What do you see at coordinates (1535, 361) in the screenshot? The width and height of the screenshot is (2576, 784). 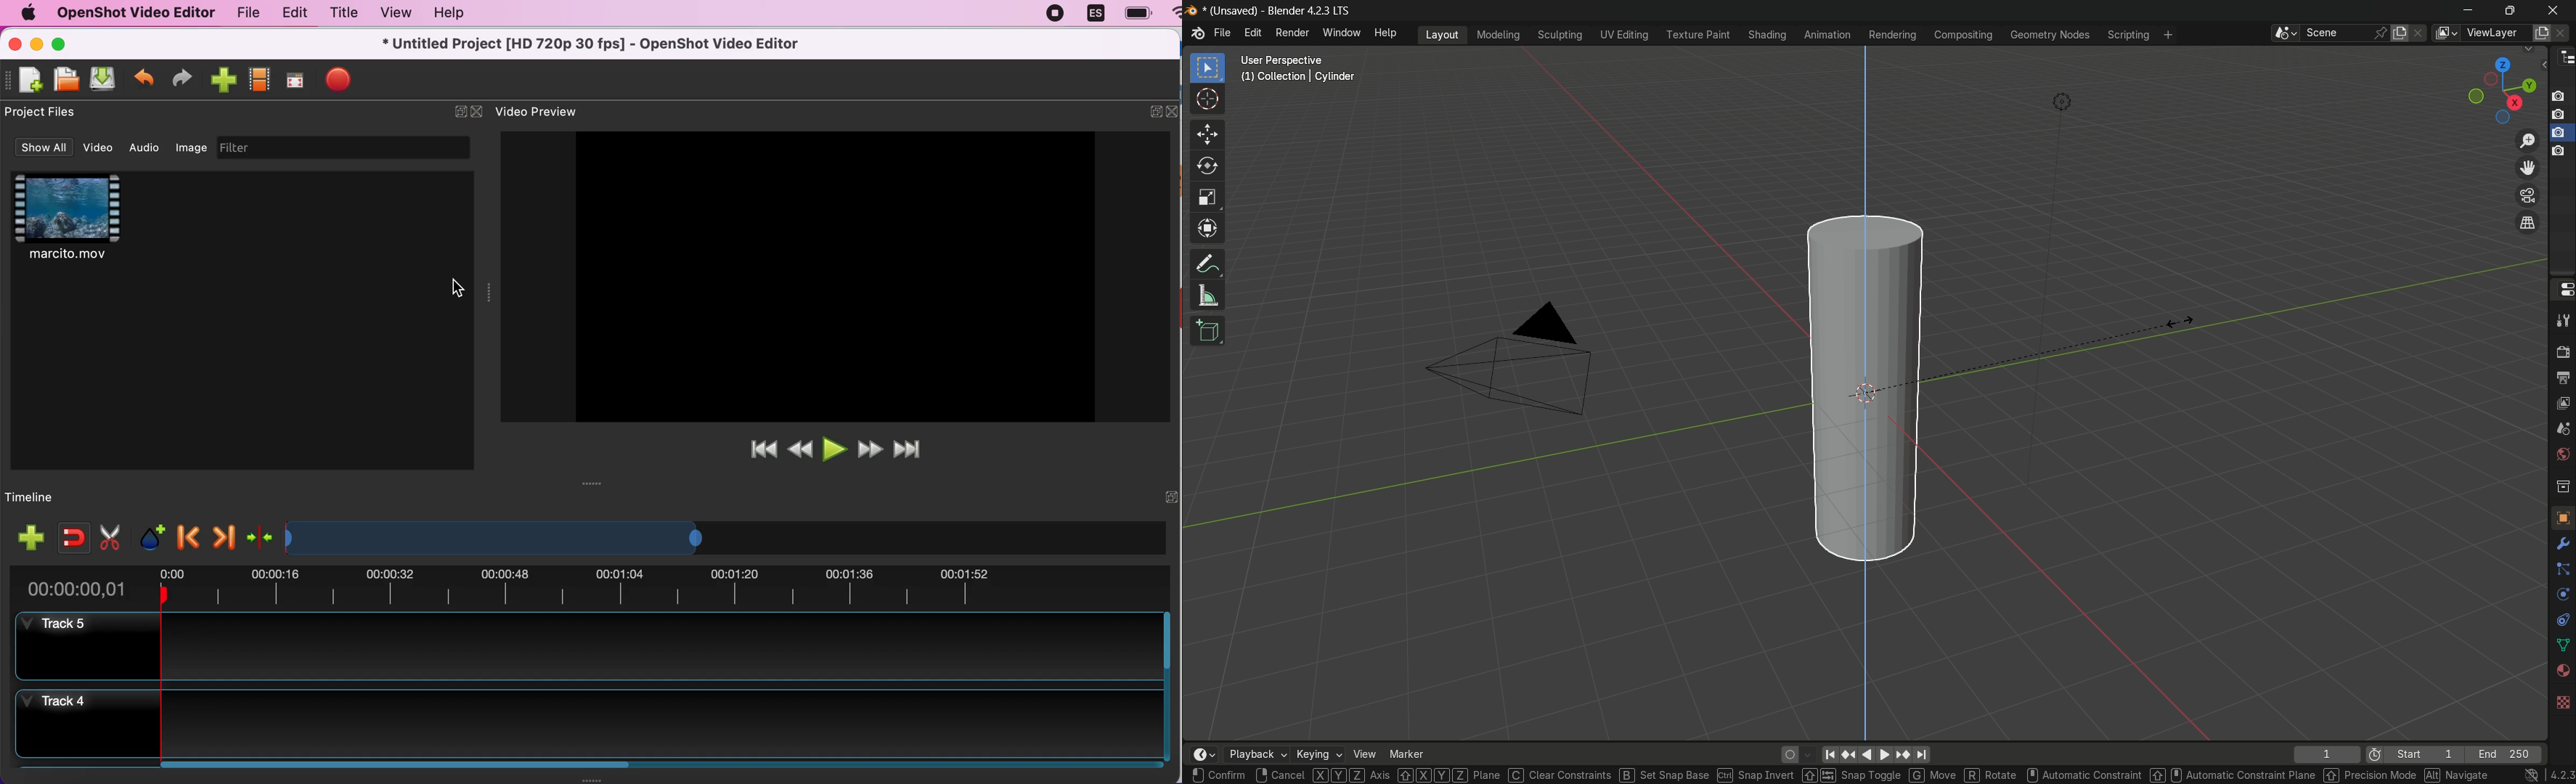 I see `camera` at bounding box center [1535, 361].